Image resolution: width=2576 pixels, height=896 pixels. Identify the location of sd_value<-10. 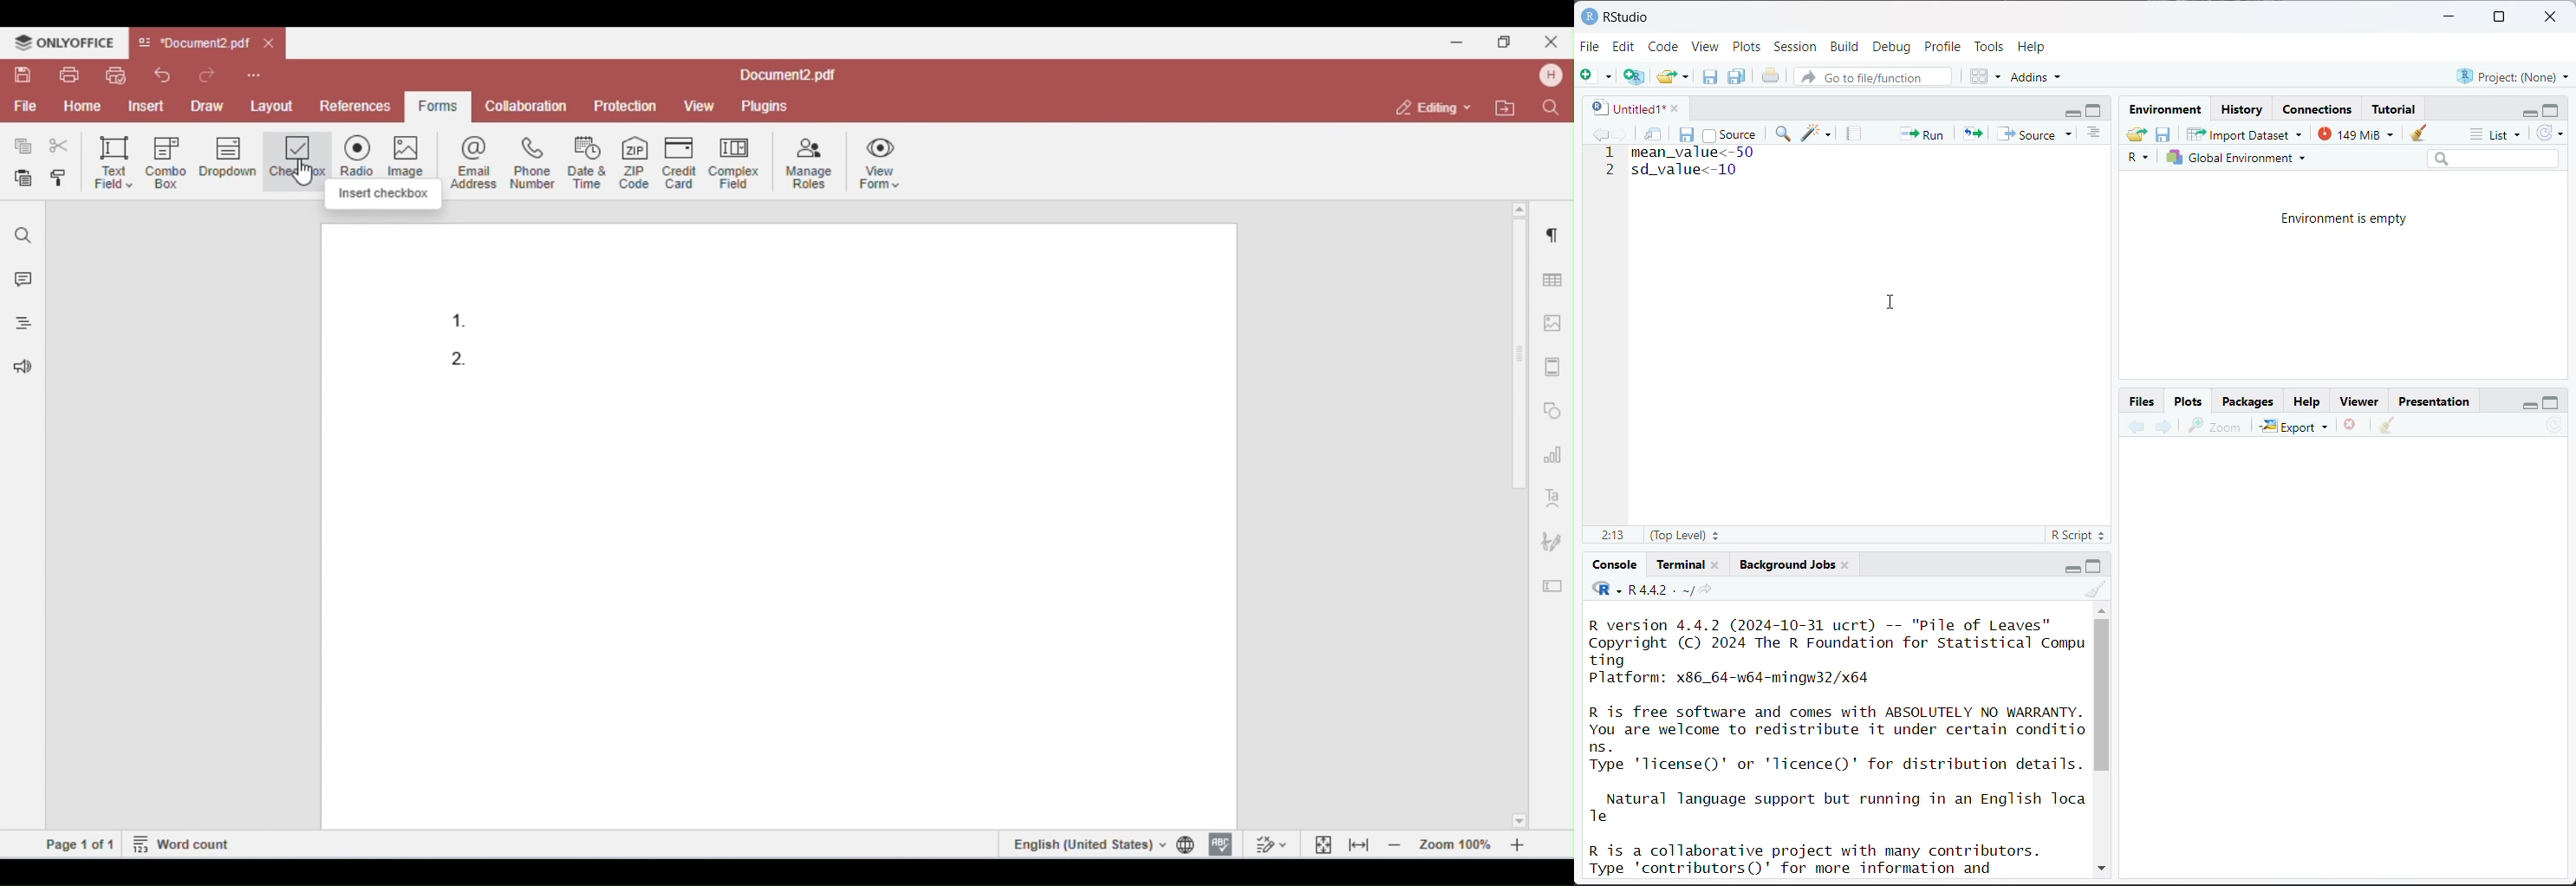
(1689, 173).